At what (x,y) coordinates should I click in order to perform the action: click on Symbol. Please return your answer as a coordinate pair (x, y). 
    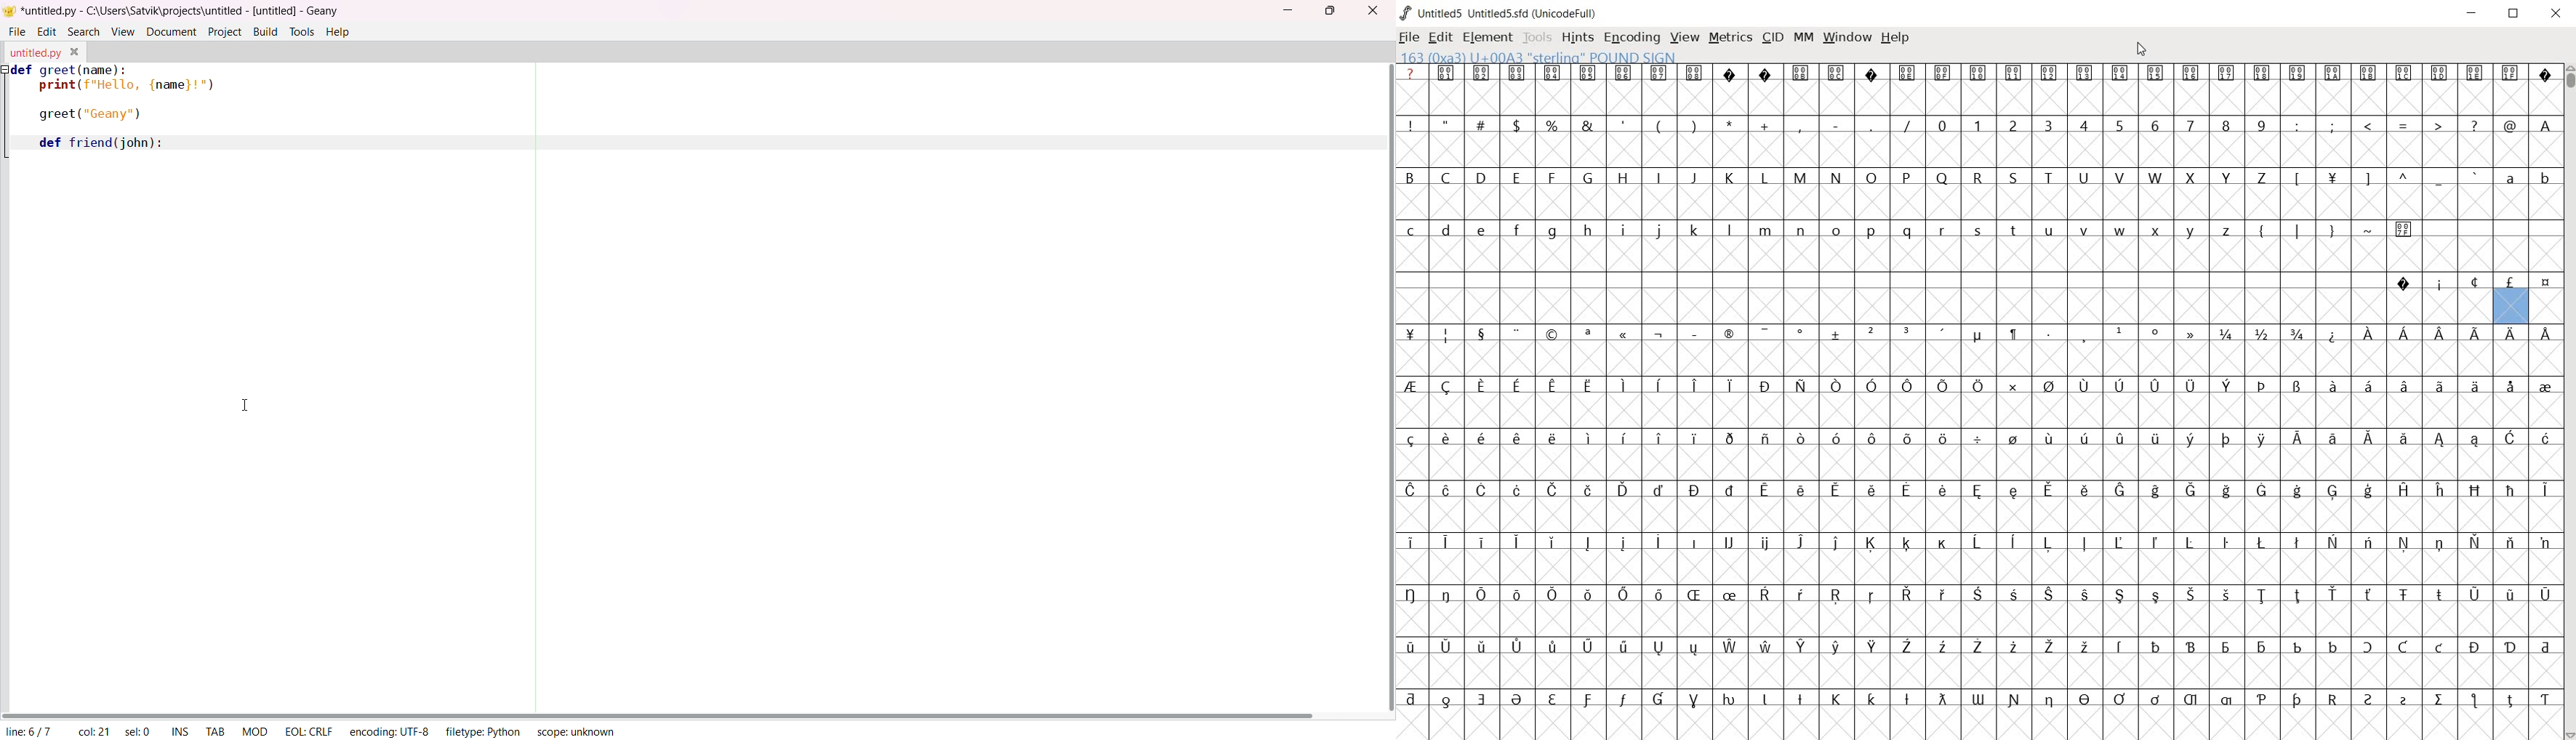
    Looking at the image, I should click on (1552, 73).